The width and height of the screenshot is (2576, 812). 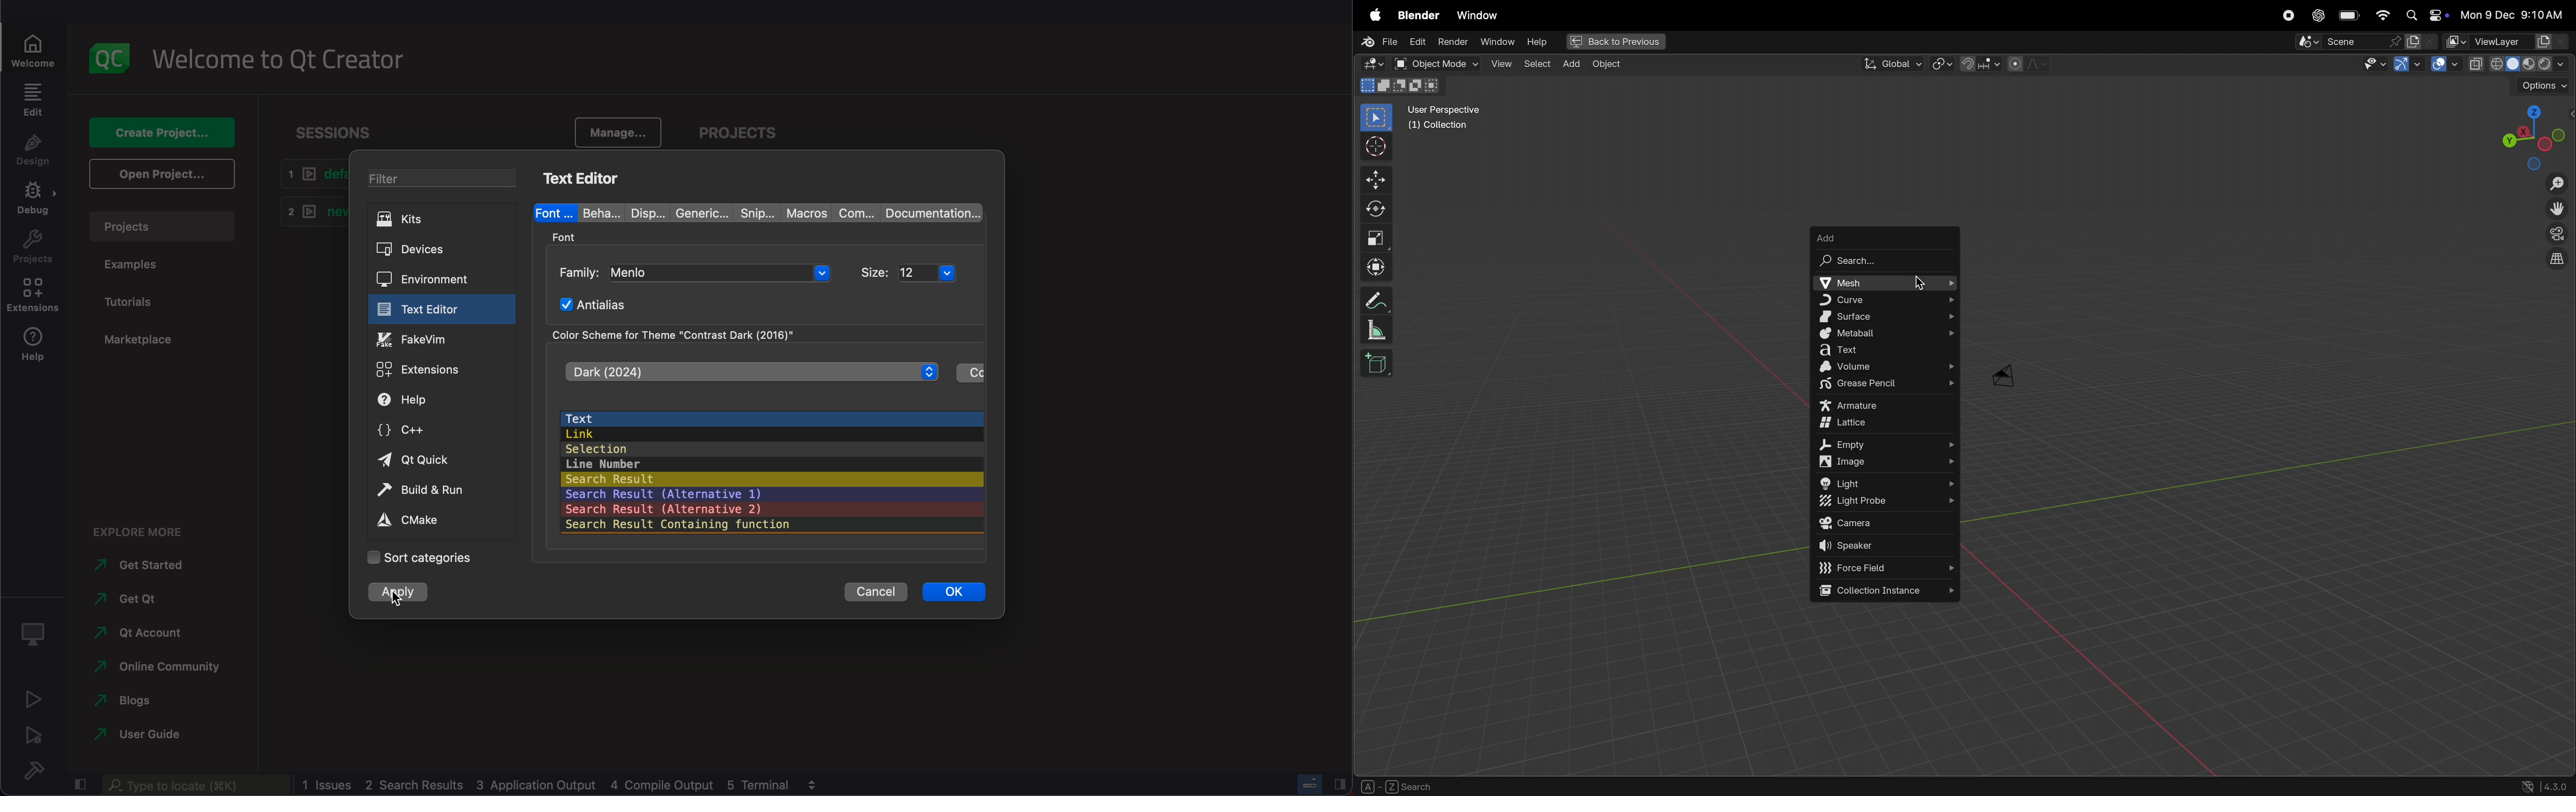 I want to click on examples, so click(x=137, y=267).